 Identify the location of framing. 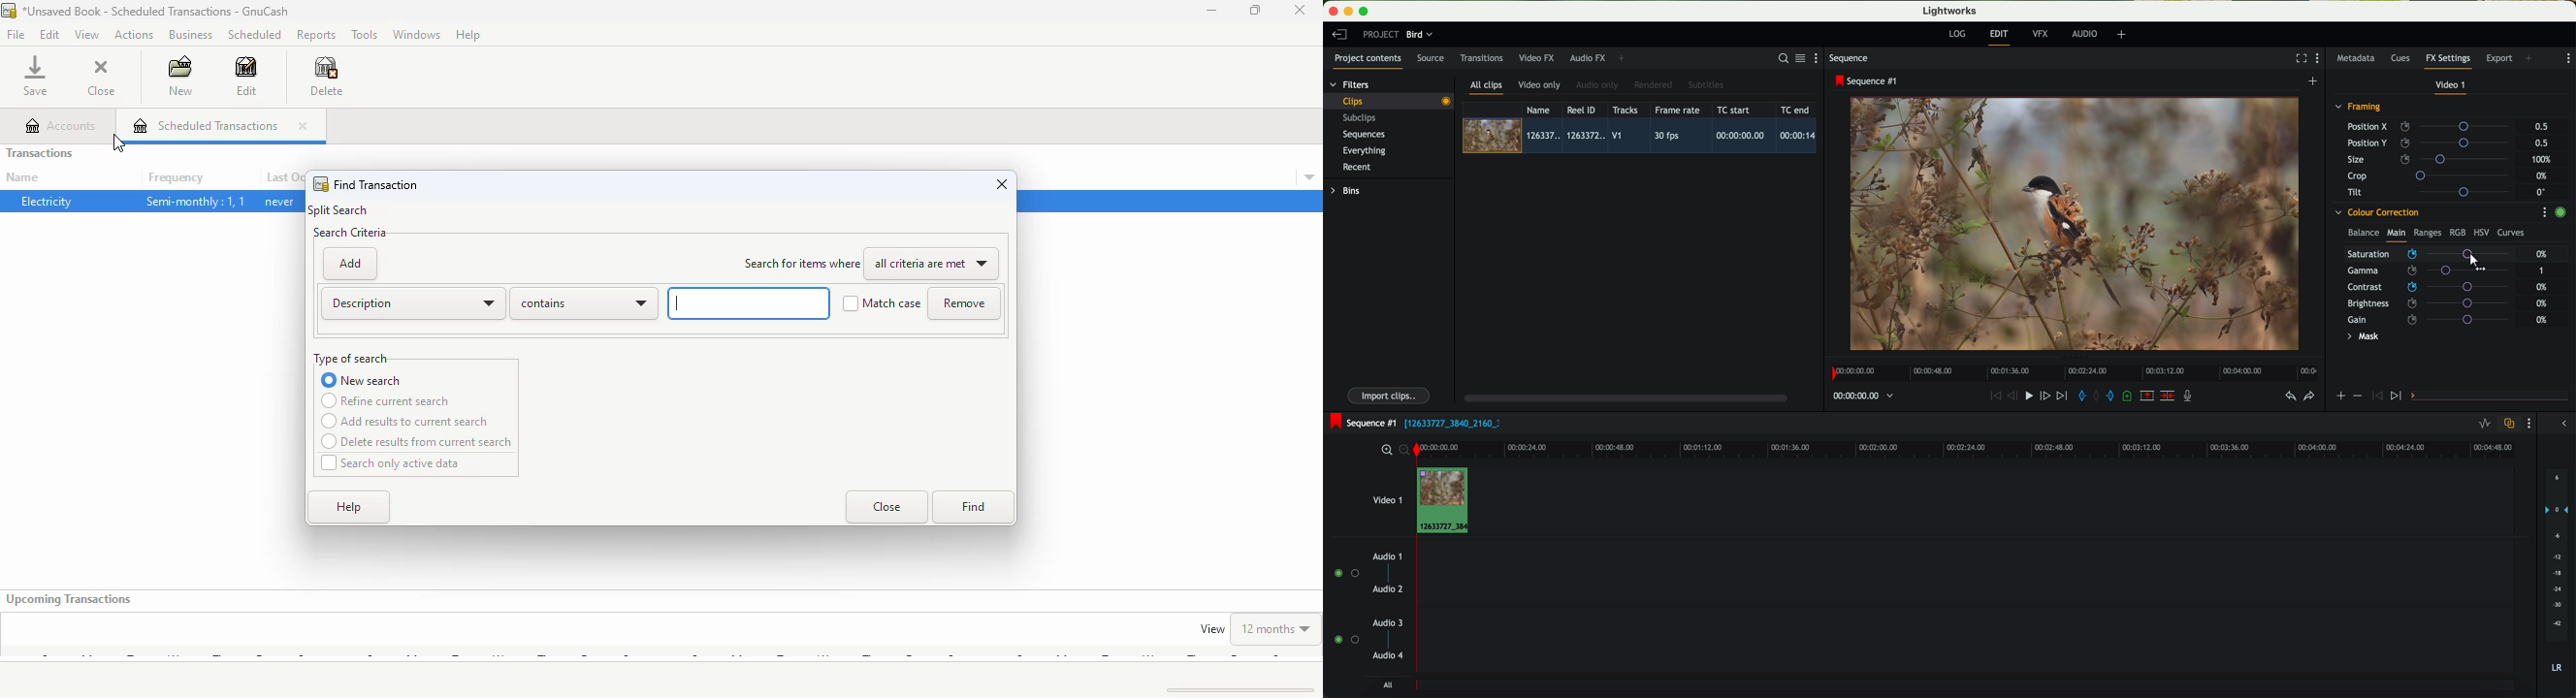
(2358, 108).